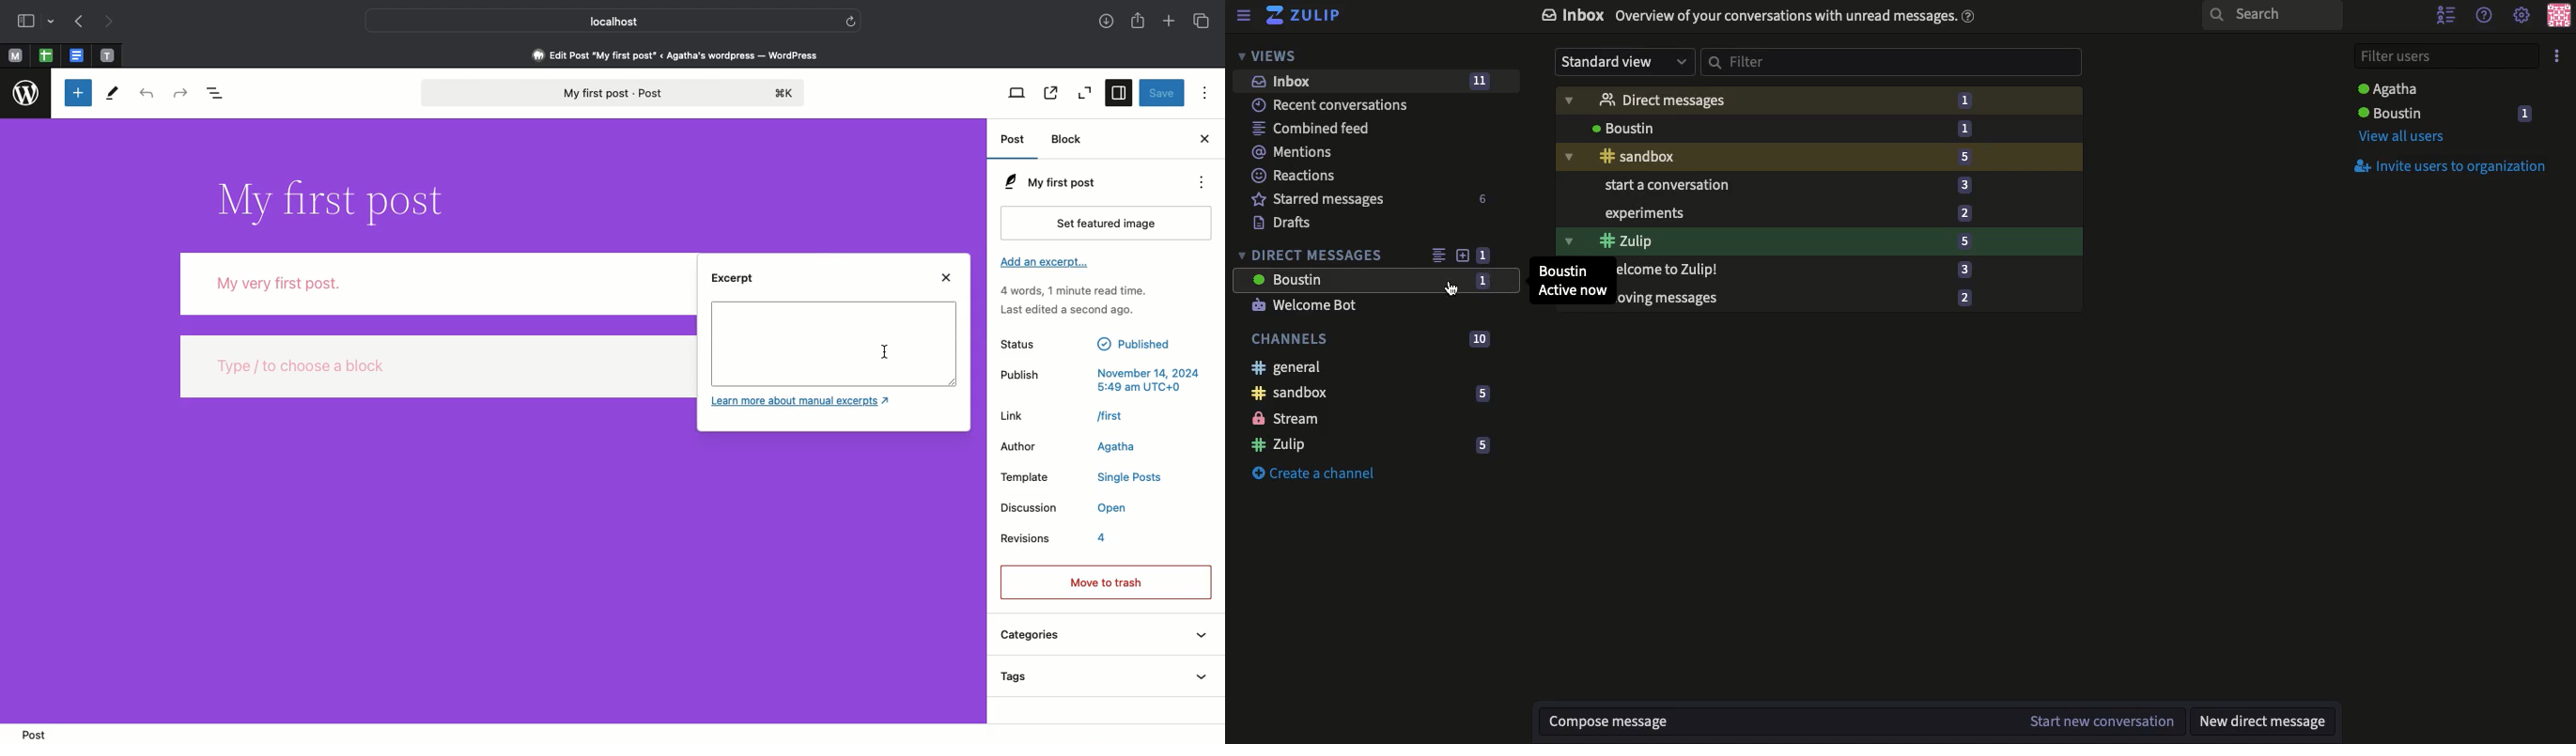 This screenshot has width=2576, height=756. What do you see at coordinates (1204, 140) in the screenshot?
I see `Close` at bounding box center [1204, 140].